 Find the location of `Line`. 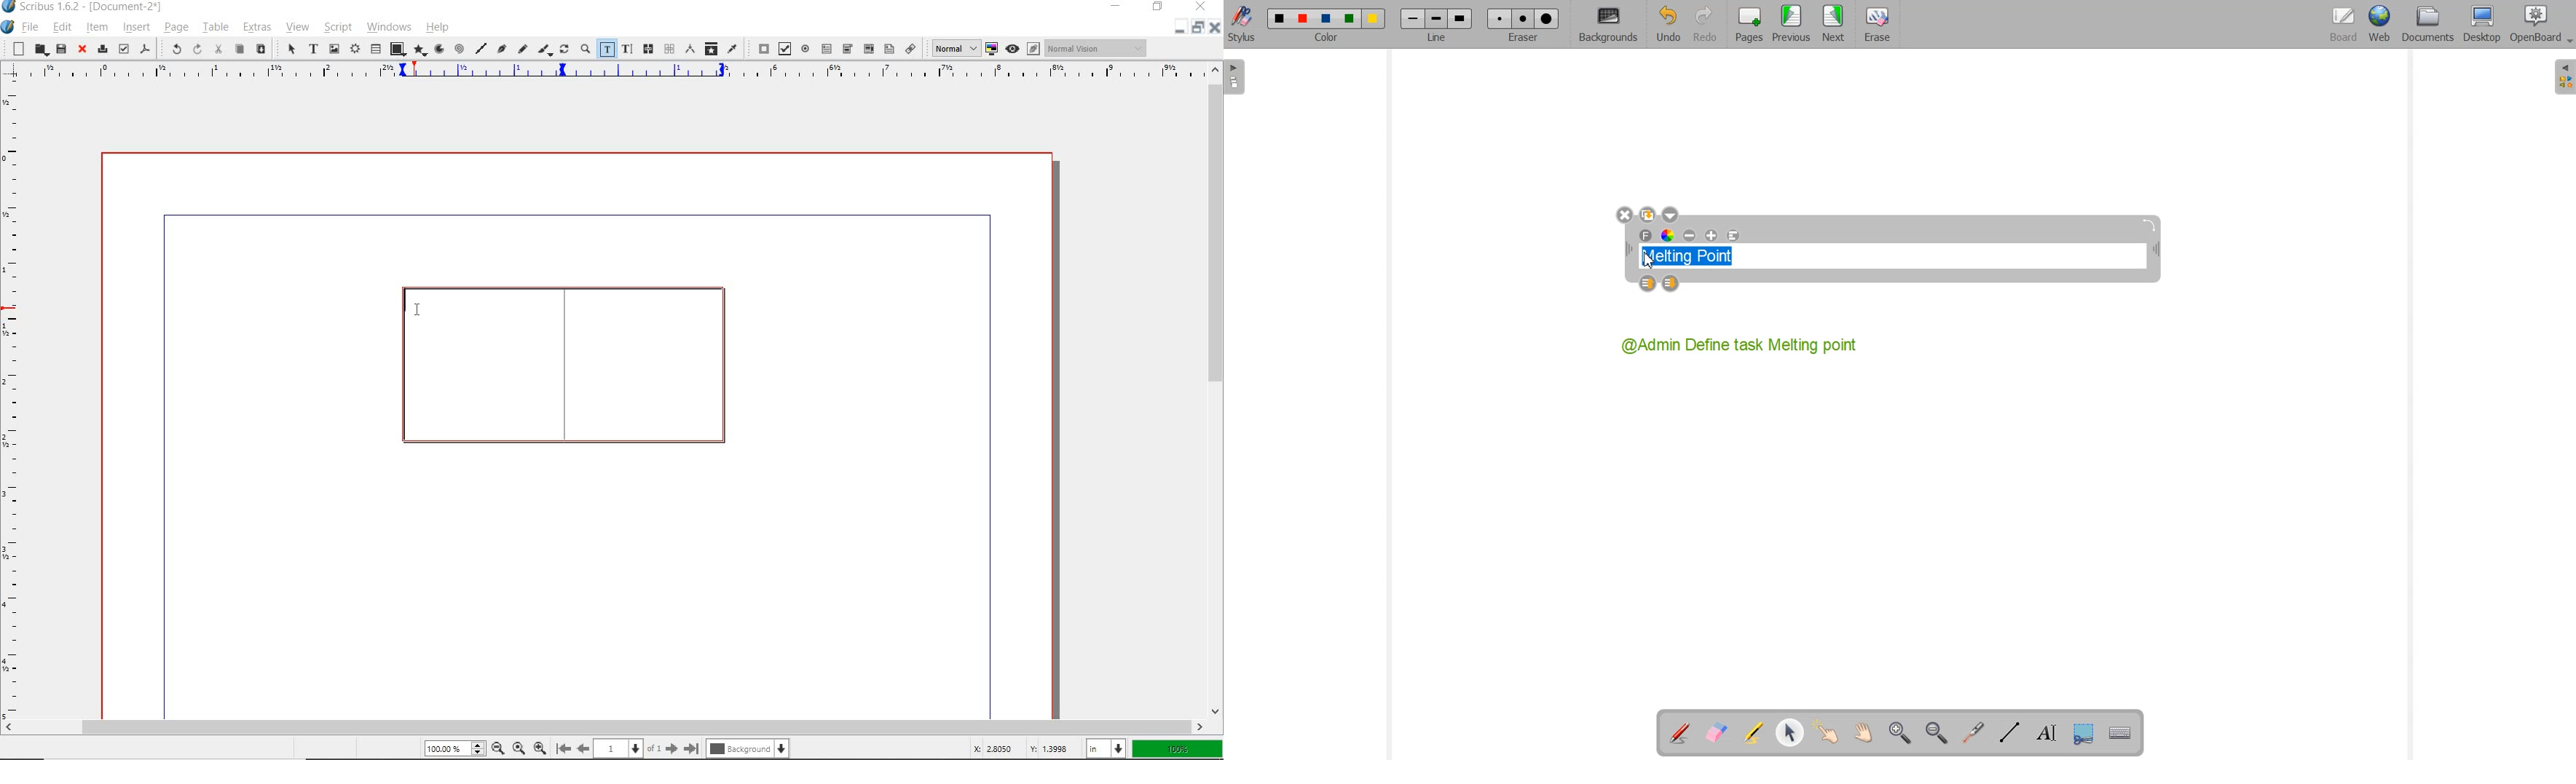

Line is located at coordinates (1436, 25).